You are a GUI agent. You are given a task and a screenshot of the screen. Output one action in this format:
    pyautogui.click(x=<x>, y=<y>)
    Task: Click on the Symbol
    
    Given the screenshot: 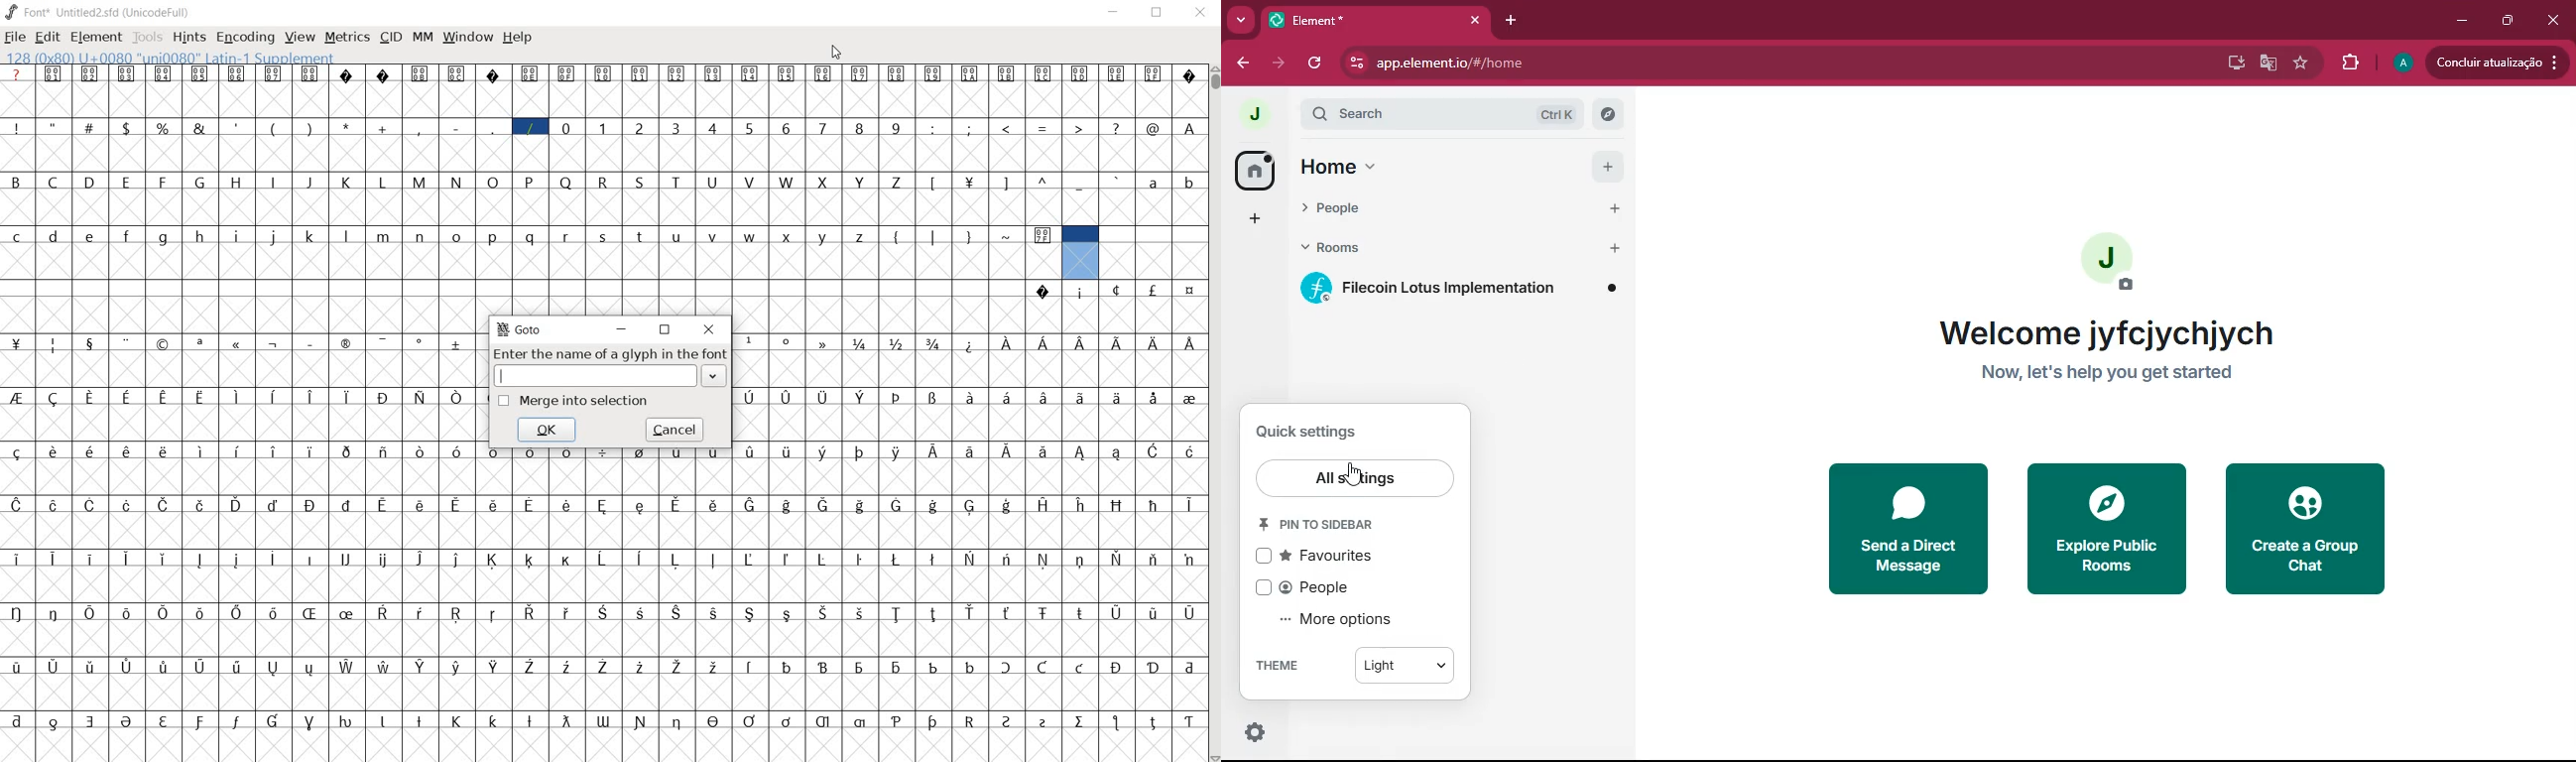 What is the action you would take?
    pyautogui.click(x=1154, y=611)
    